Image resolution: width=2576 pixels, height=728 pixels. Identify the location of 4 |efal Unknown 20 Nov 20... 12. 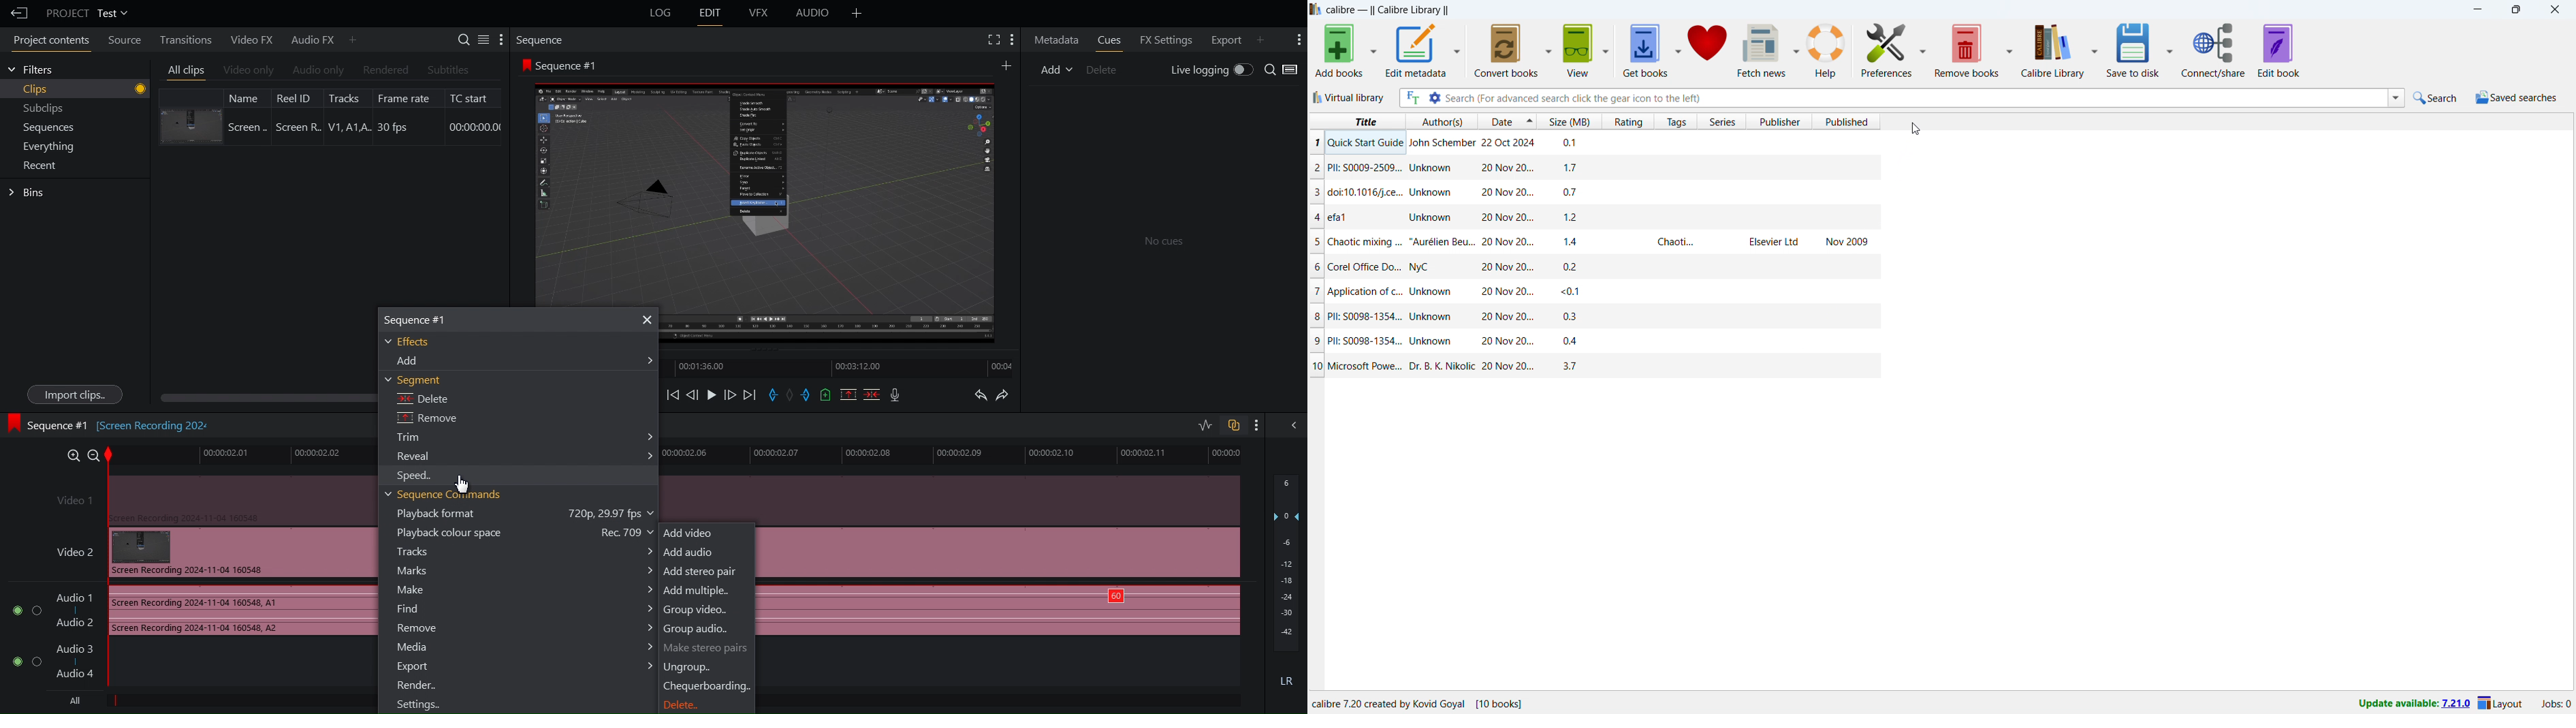
(1596, 216).